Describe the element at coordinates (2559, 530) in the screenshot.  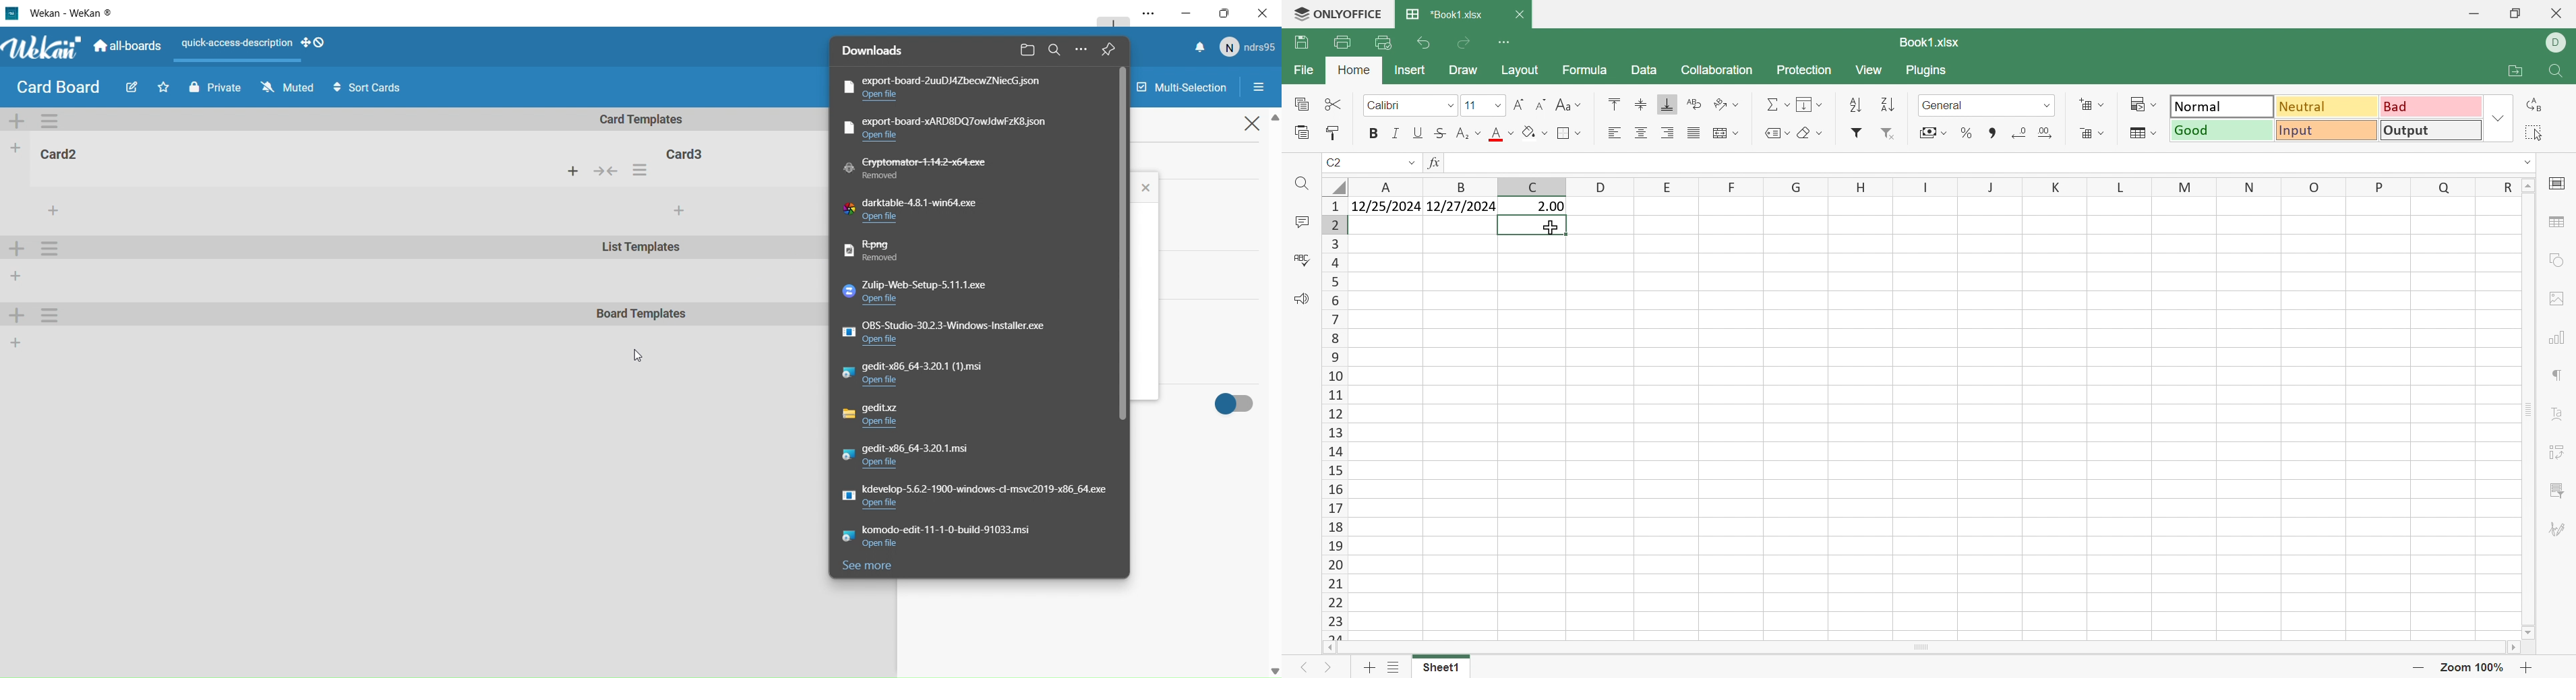
I see `Signature settings` at that location.